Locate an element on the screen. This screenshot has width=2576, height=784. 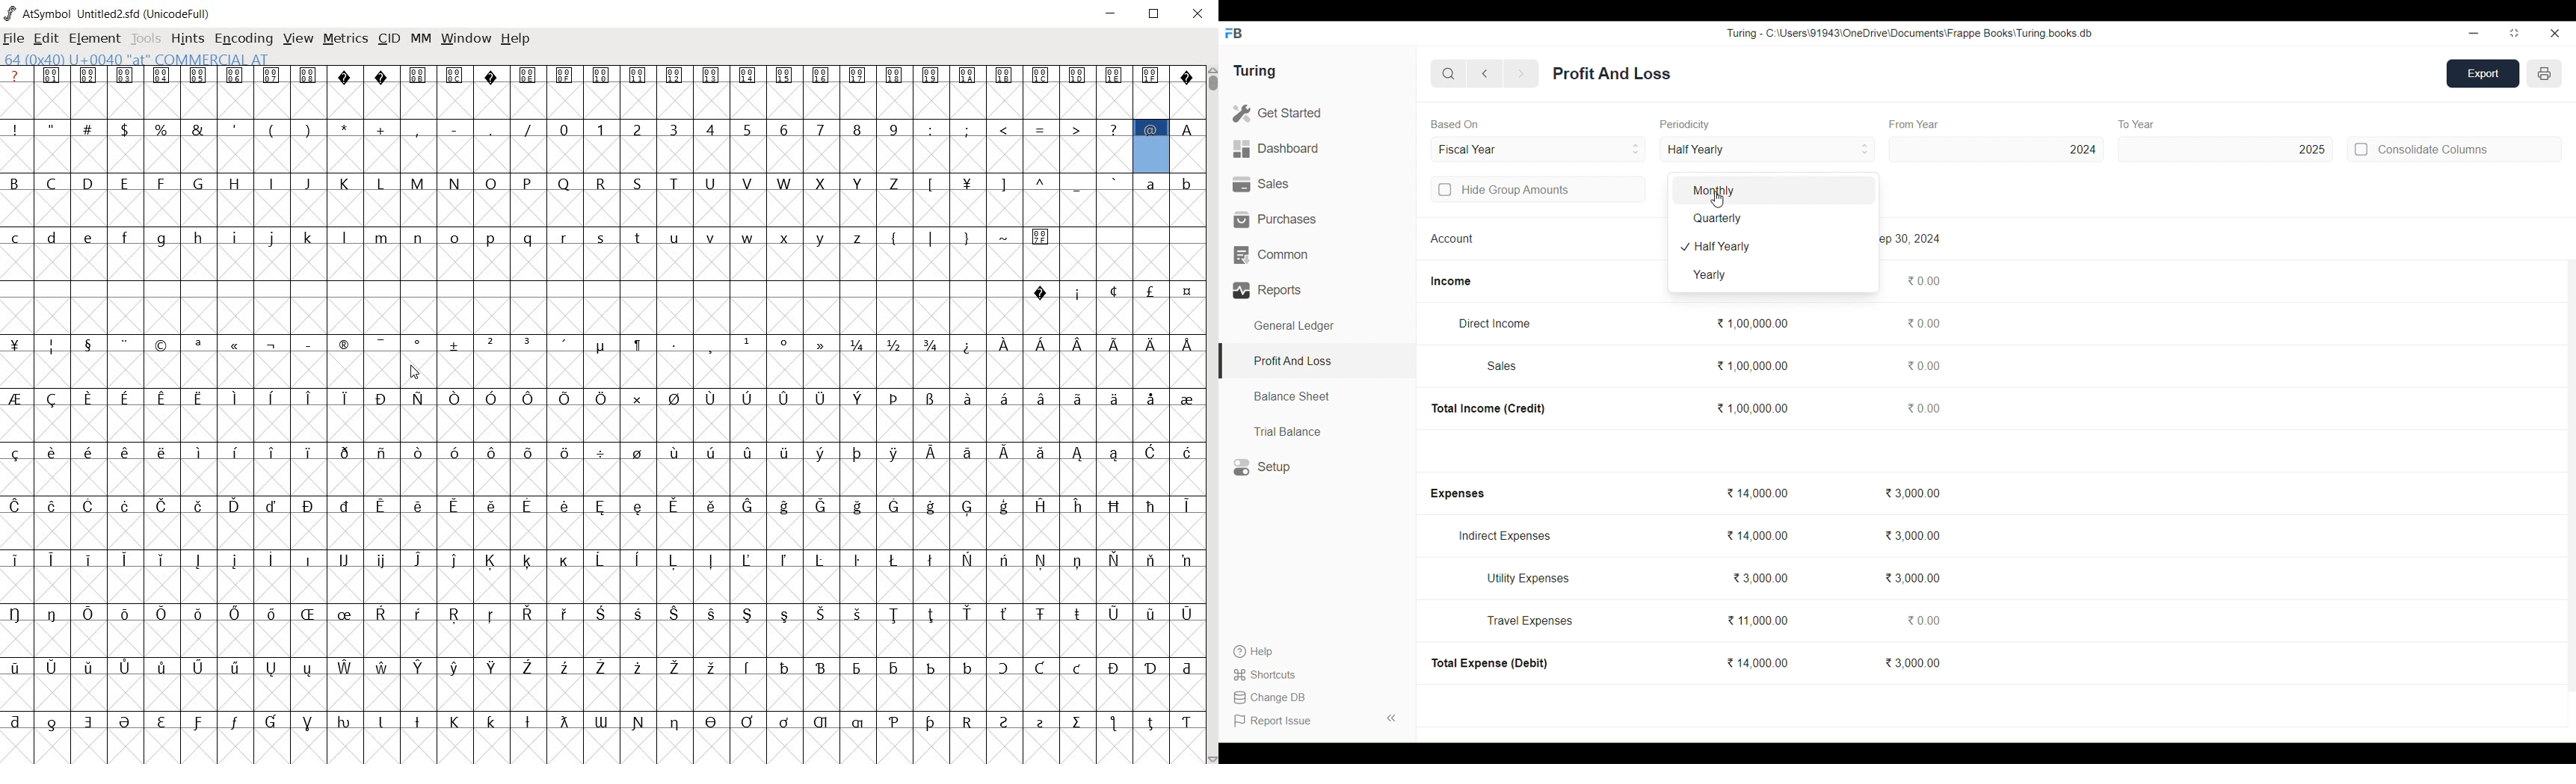
3,000.00 is located at coordinates (1760, 578).